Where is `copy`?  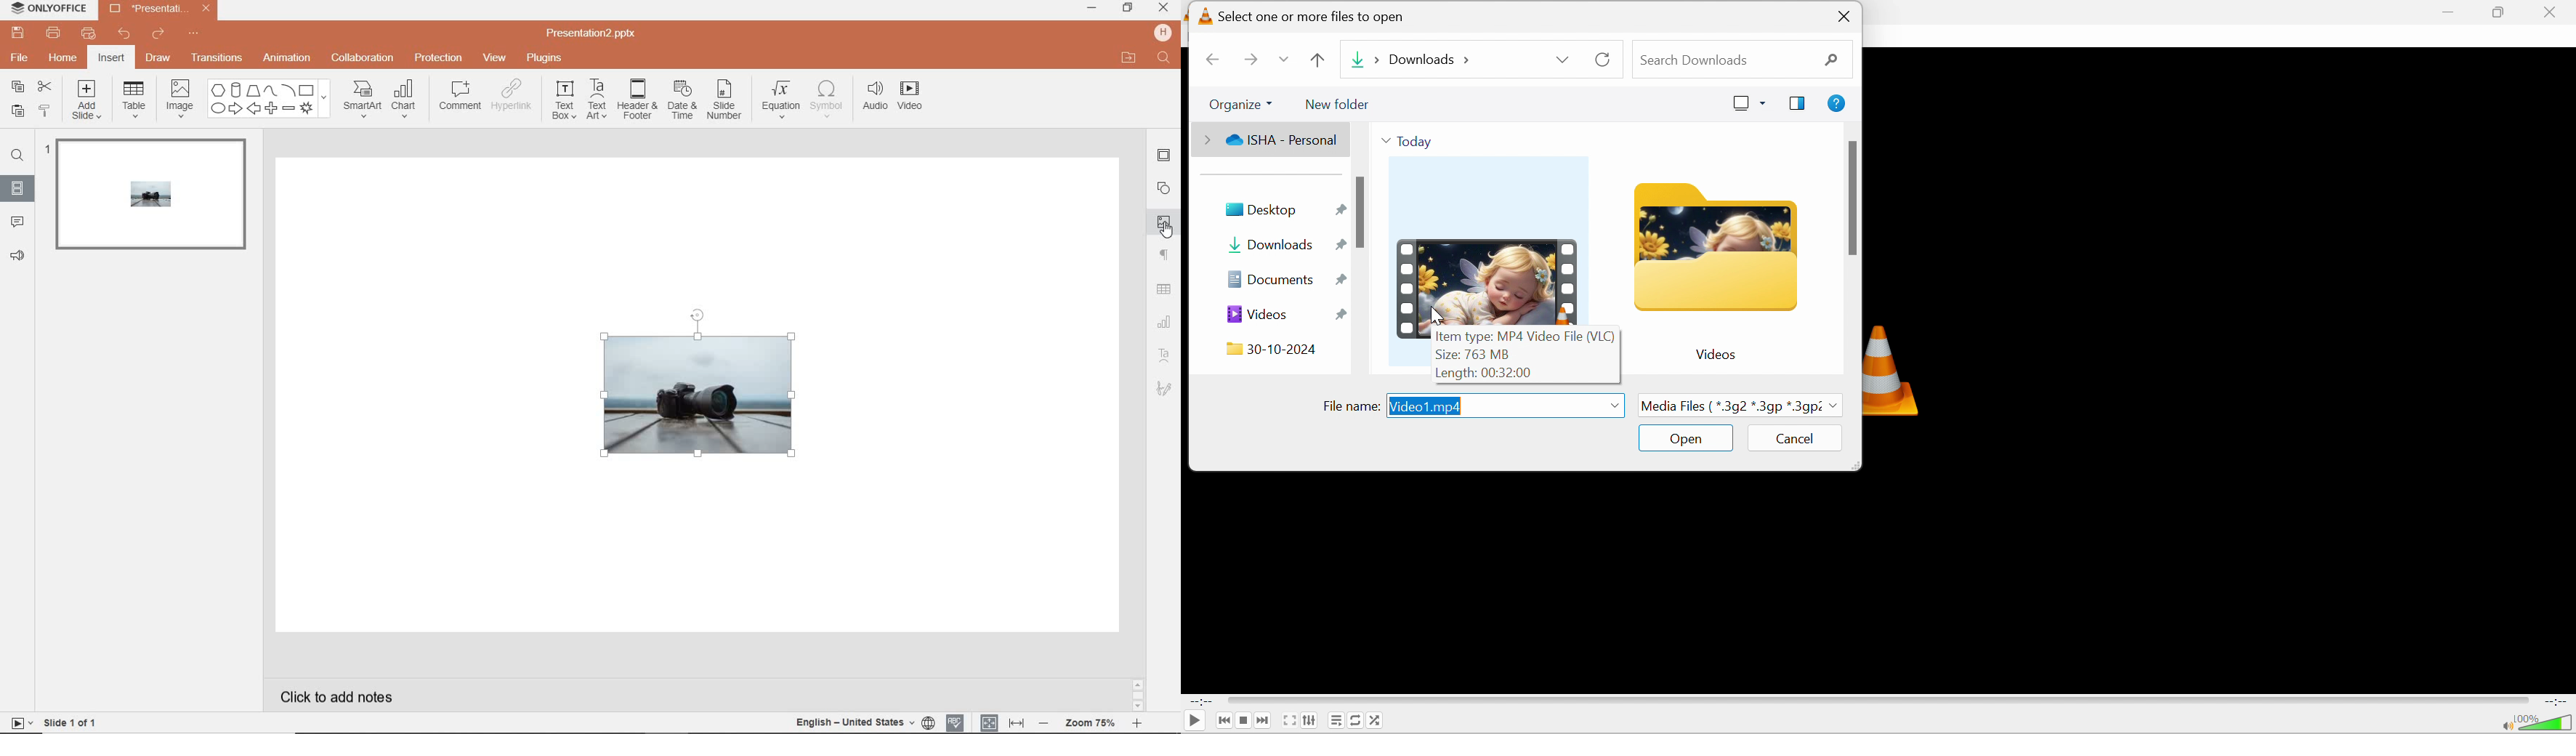 copy is located at coordinates (18, 85).